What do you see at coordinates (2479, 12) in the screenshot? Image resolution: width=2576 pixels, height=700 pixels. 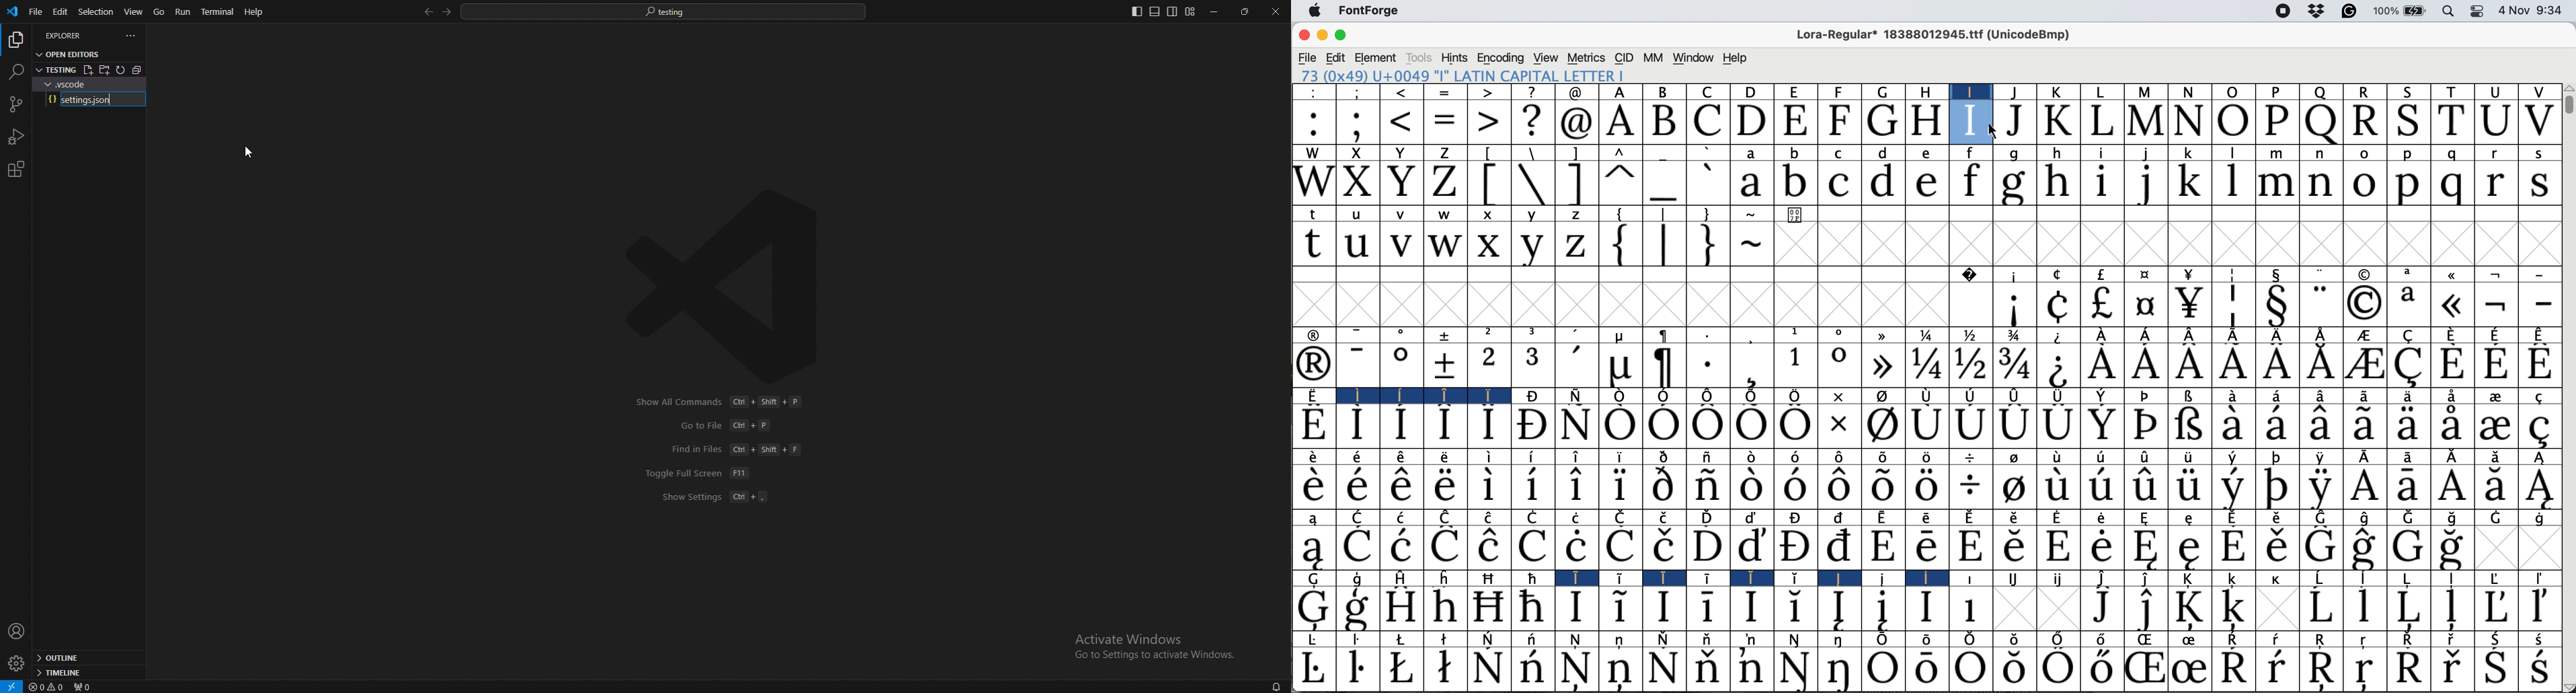 I see `control center` at bounding box center [2479, 12].